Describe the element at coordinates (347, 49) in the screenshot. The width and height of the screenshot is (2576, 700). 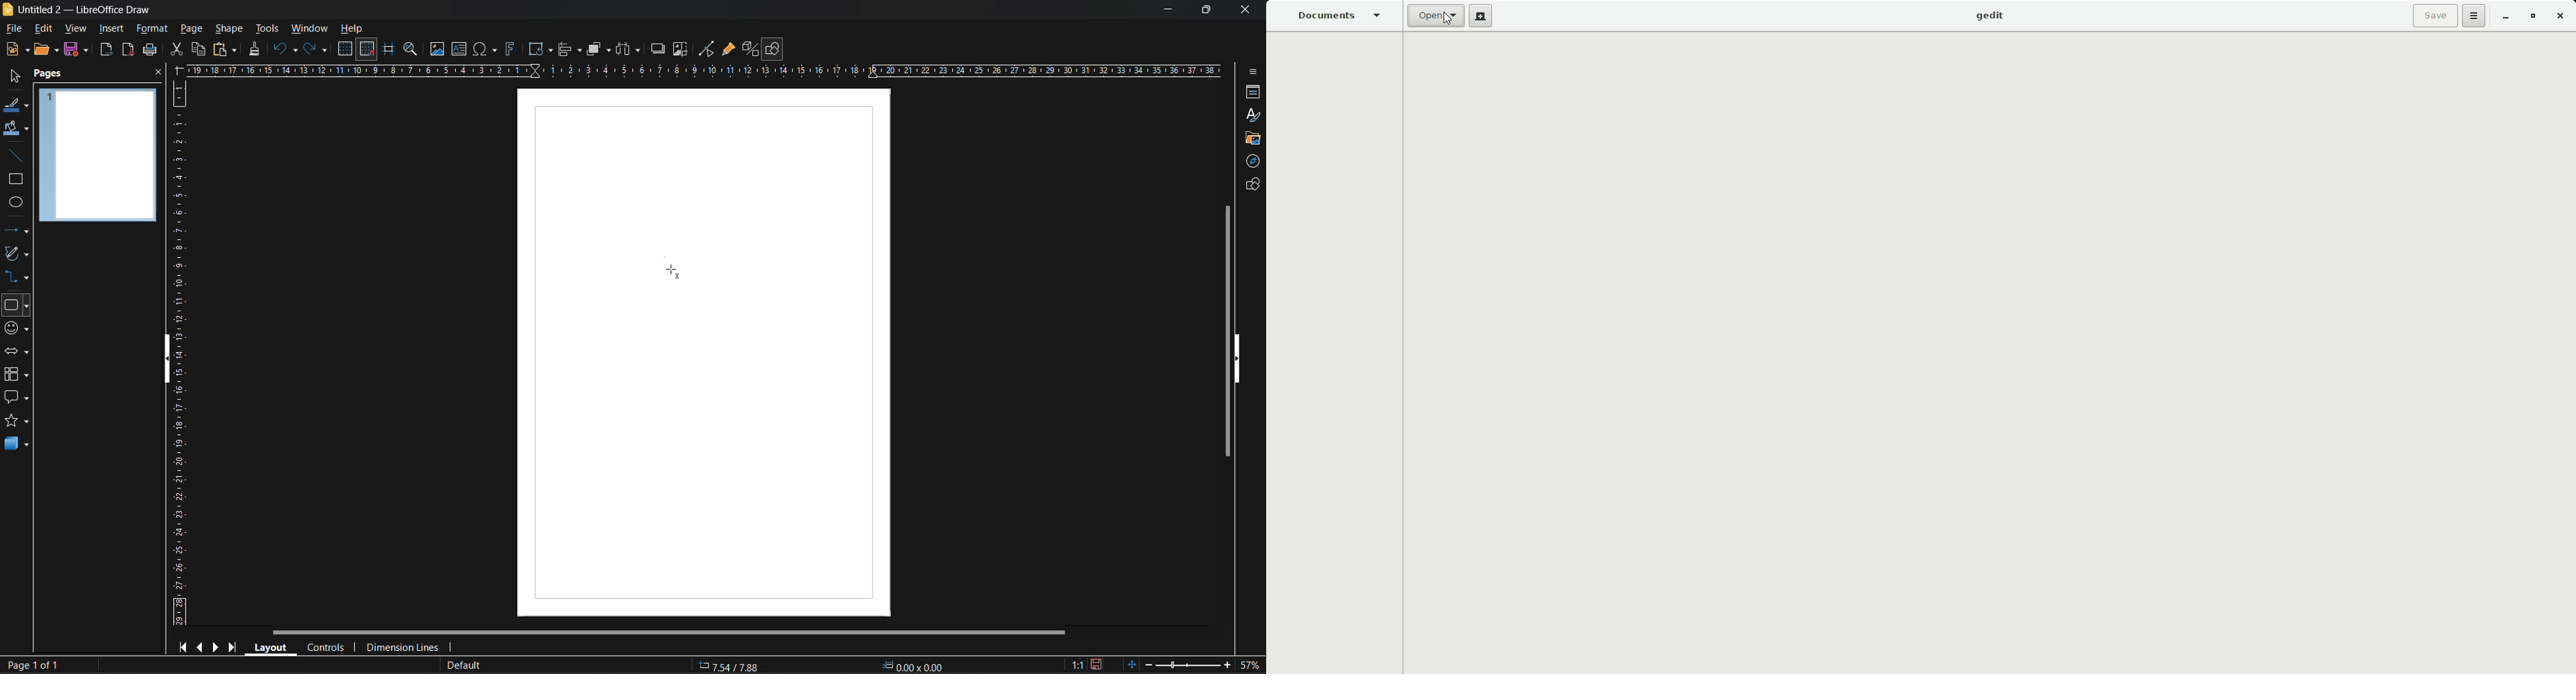
I see `display grid` at that location.